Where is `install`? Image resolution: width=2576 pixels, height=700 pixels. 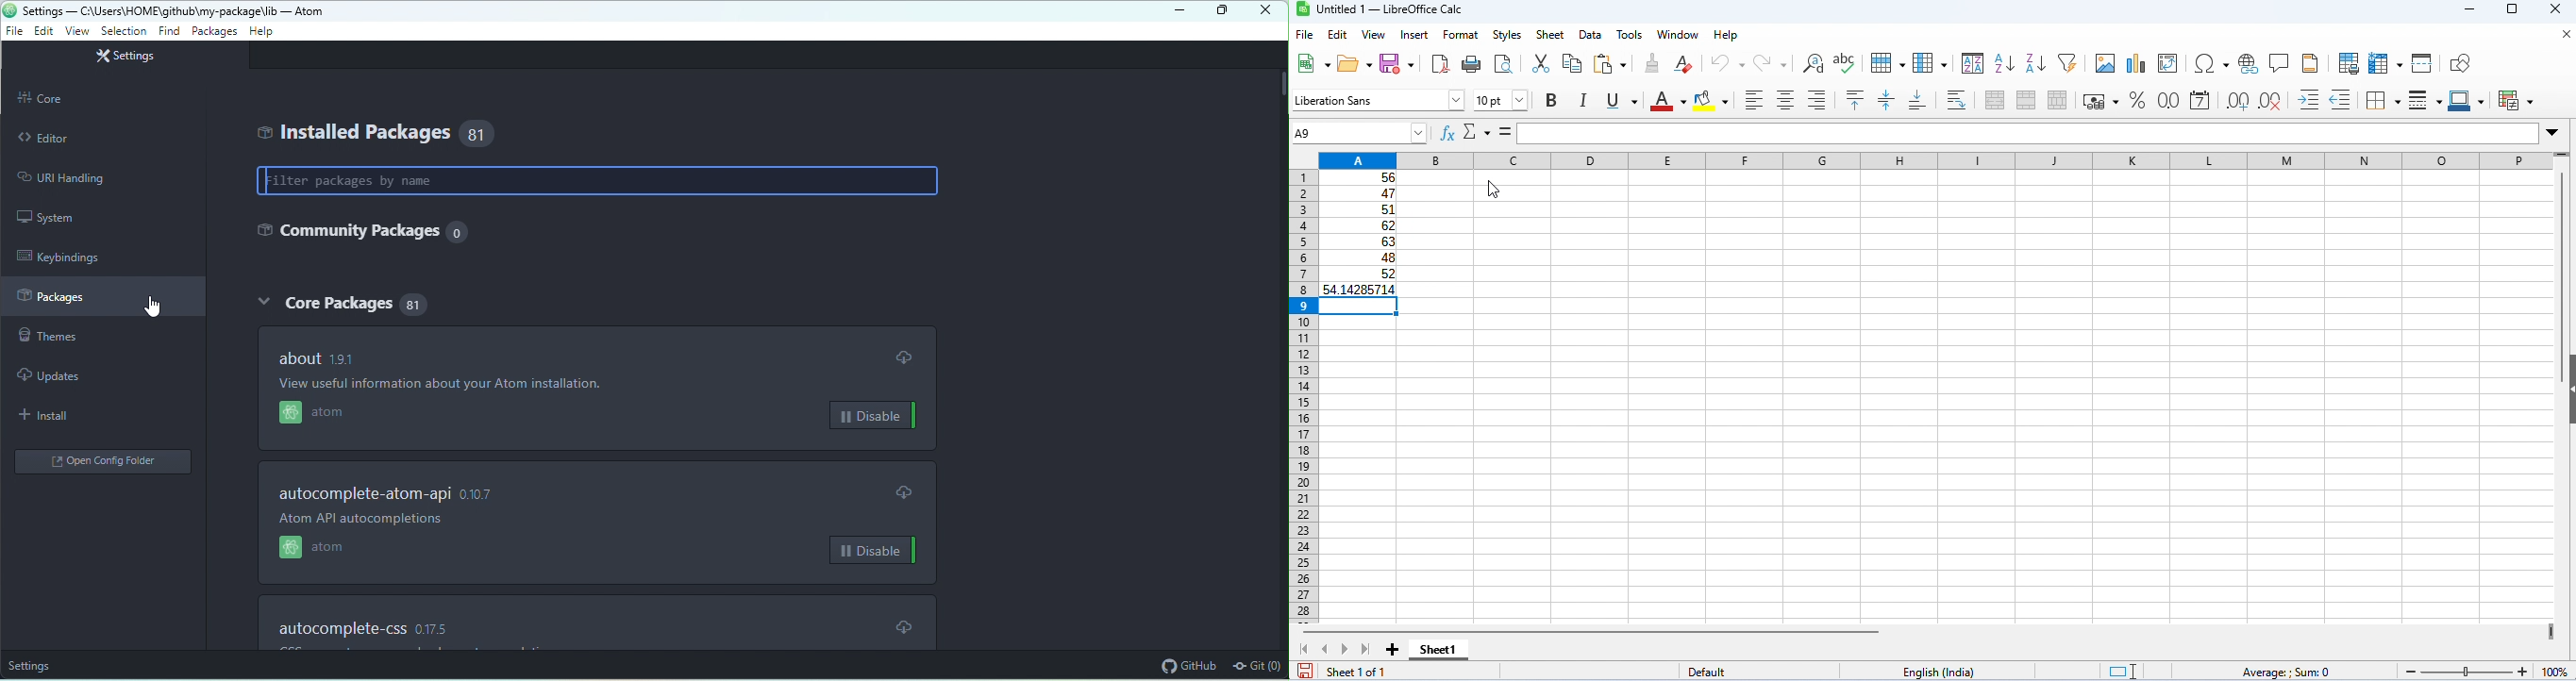
install is located at coordinates (52, 416).